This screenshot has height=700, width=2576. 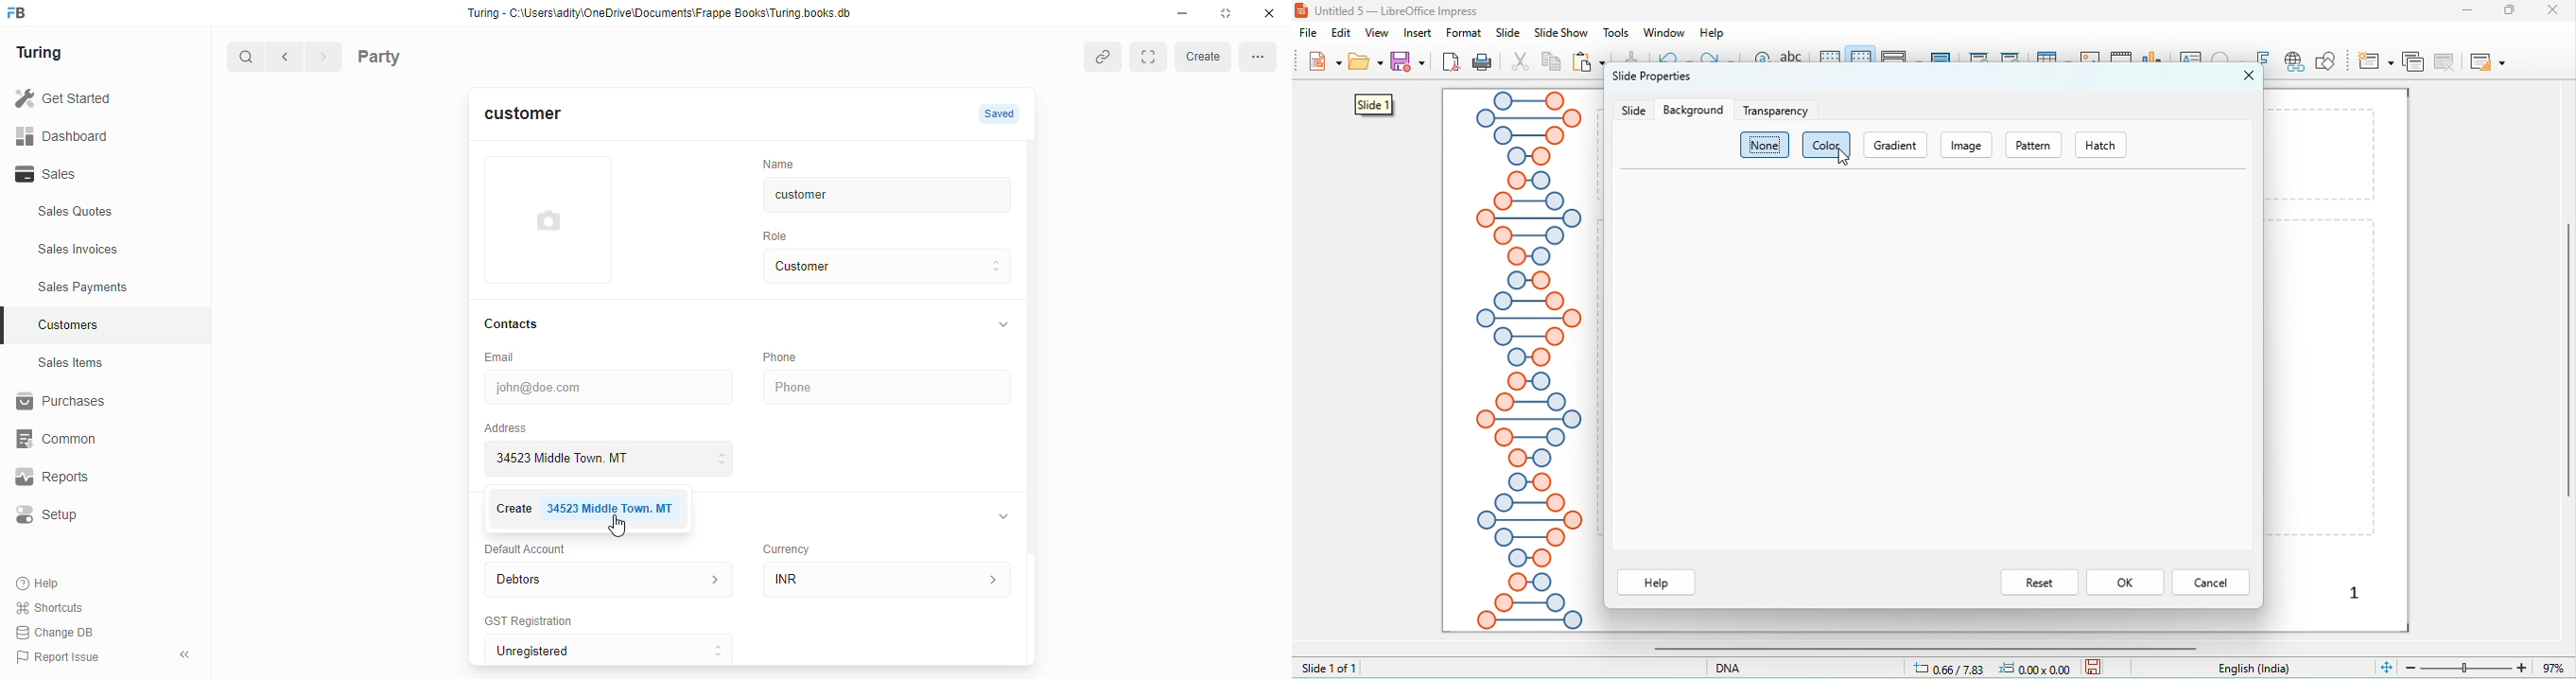 What do you see at coordinates (1229, 13) in the screenshot?
I see `maximise` at bounding box center [1229, 13].